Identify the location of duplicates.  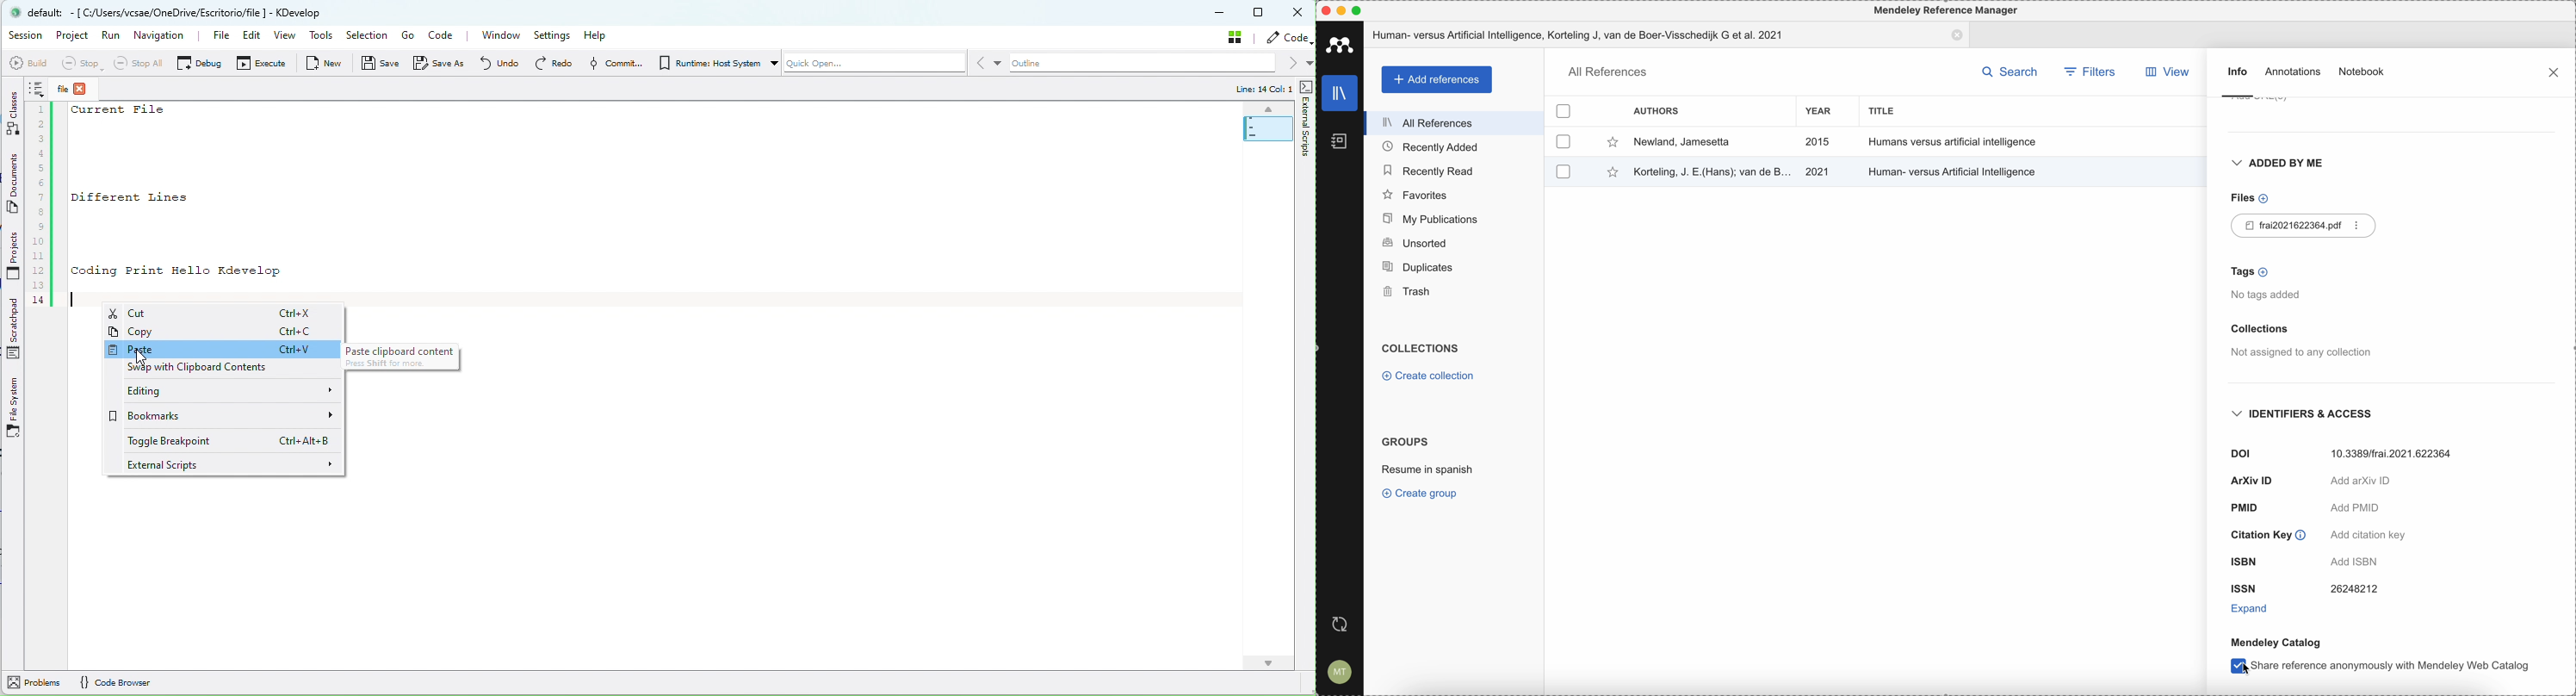
(1453, 268).